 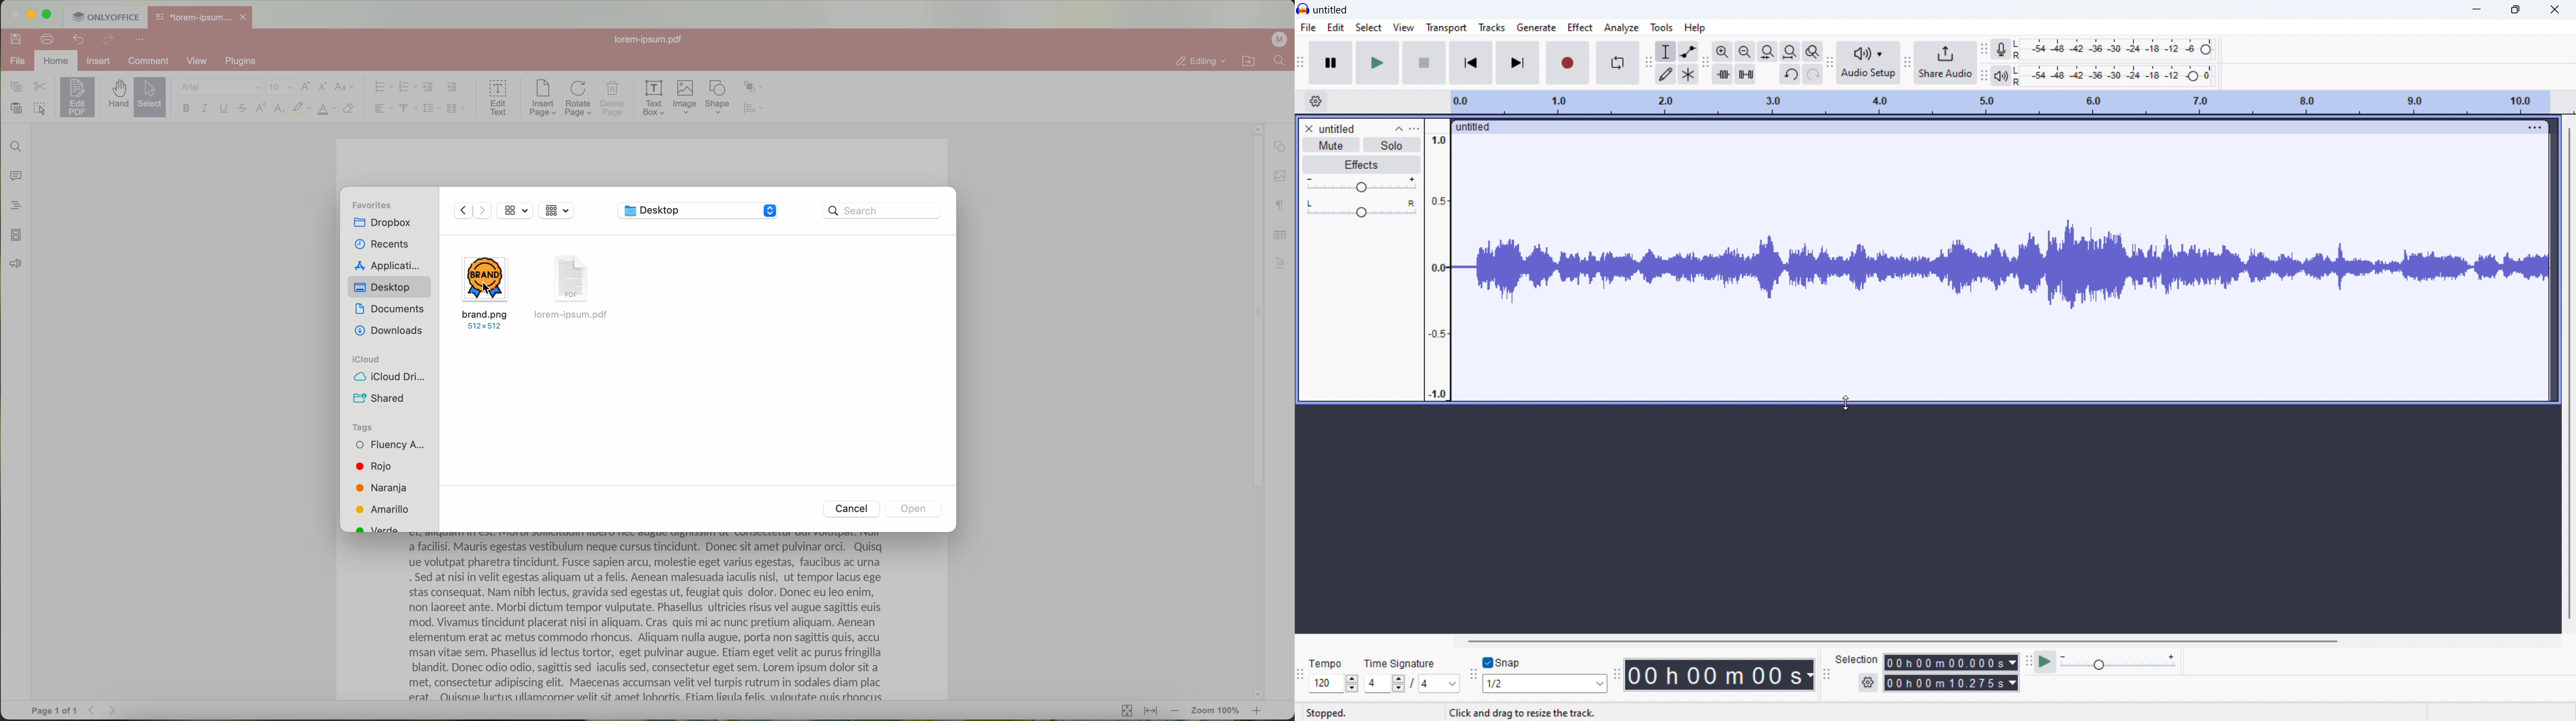 What do you see at coordinates (1616, 677) in the screenshot?
I see `time toolbar` at bounding box center [1616, 677].